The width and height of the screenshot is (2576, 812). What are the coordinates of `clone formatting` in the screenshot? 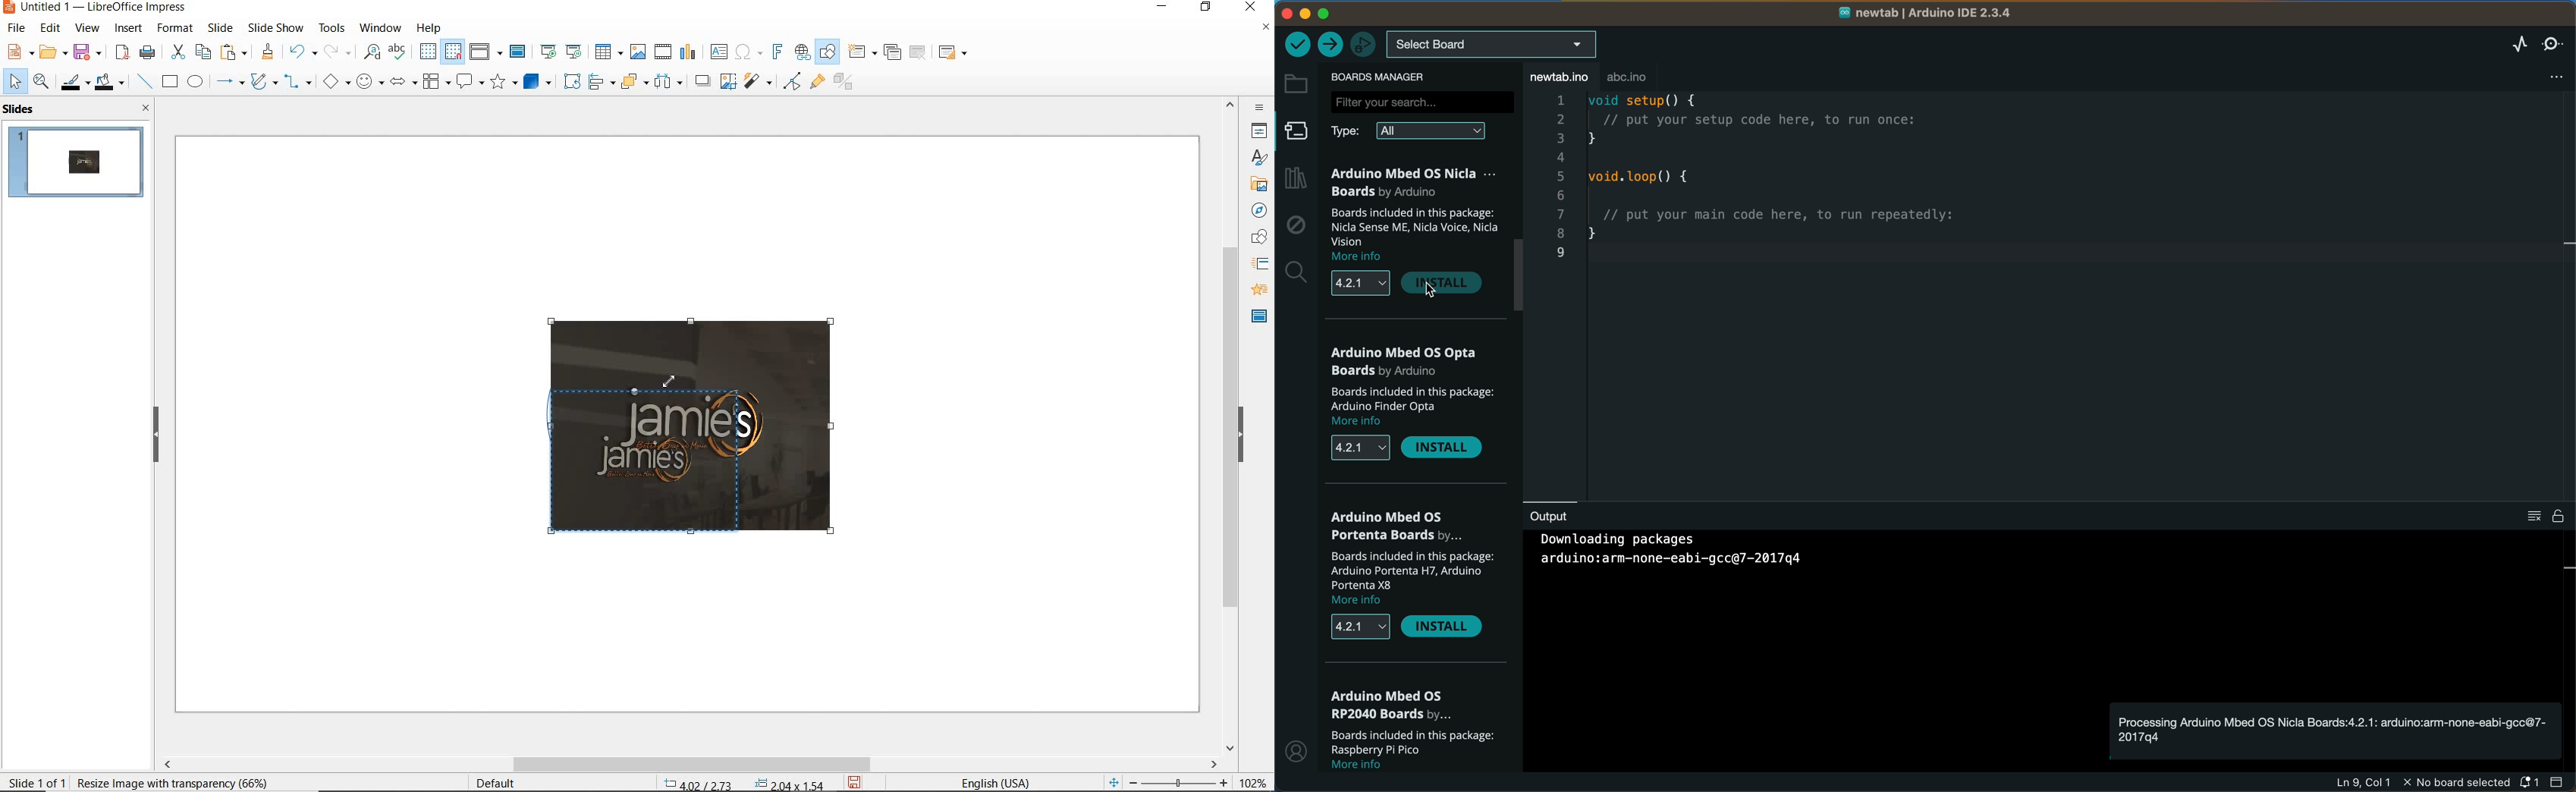 It's located at (268, 52).